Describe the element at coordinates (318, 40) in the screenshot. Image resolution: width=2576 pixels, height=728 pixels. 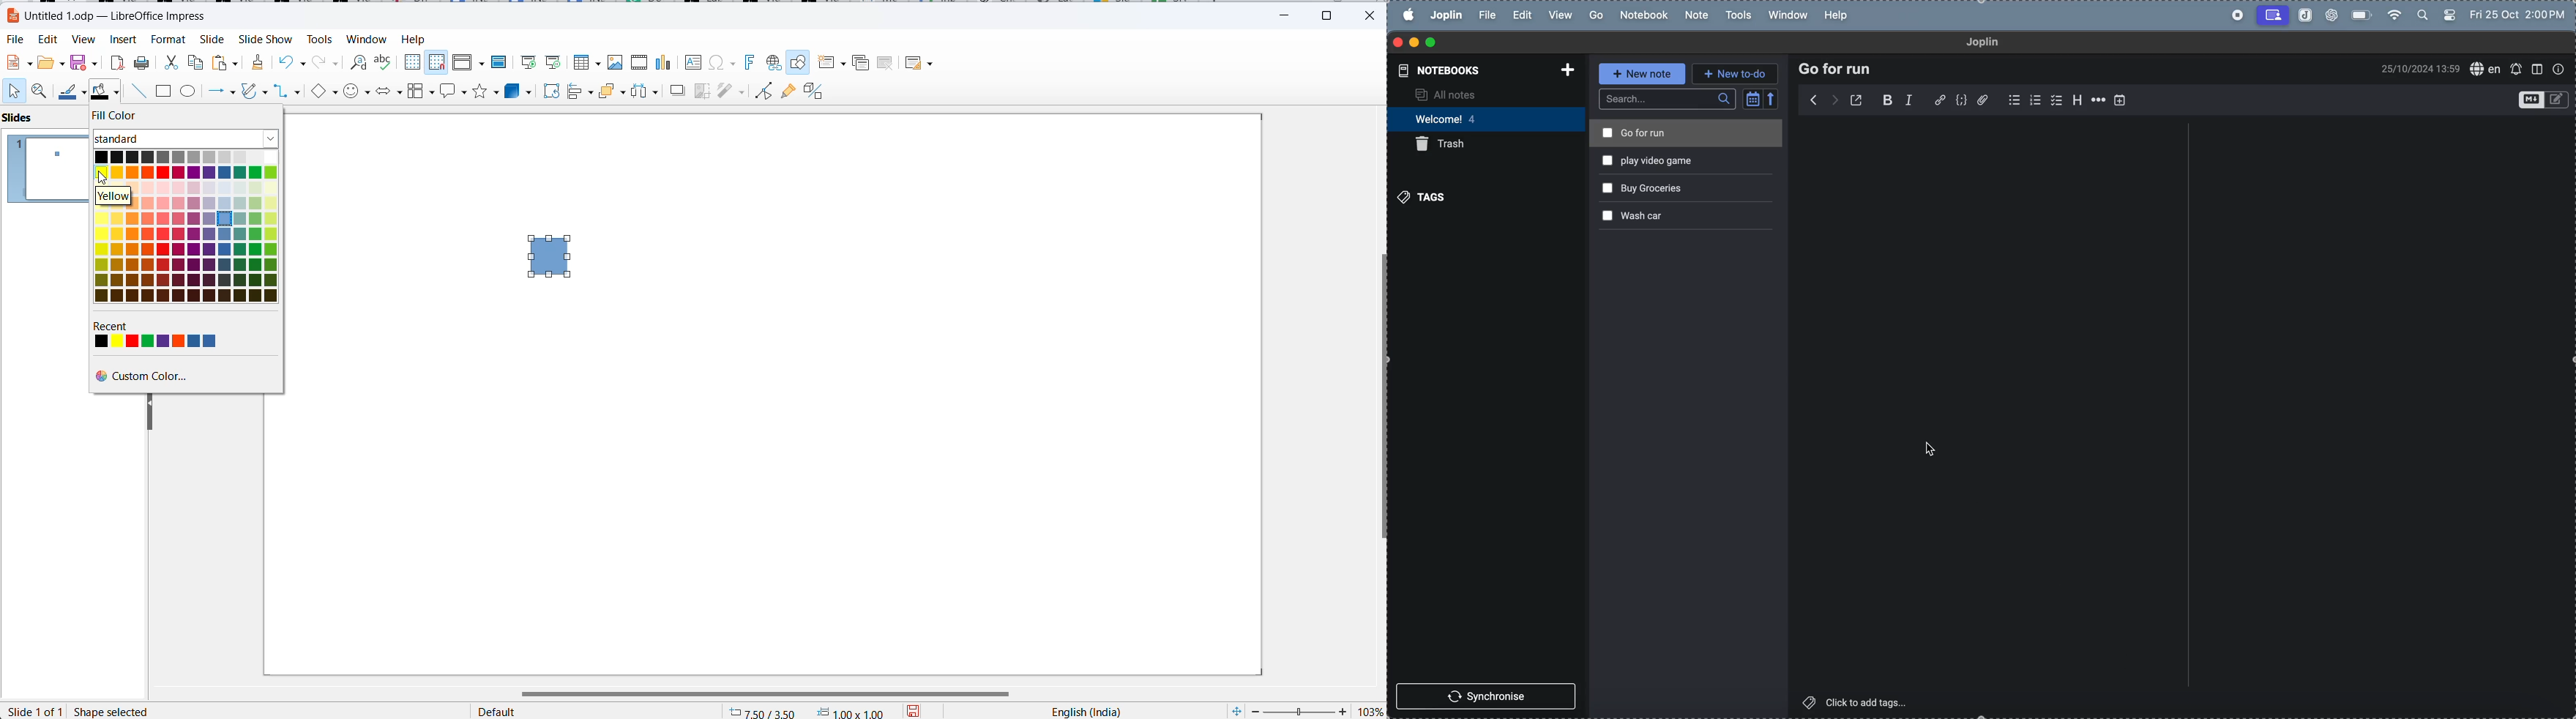
I see `Tools` at that location.